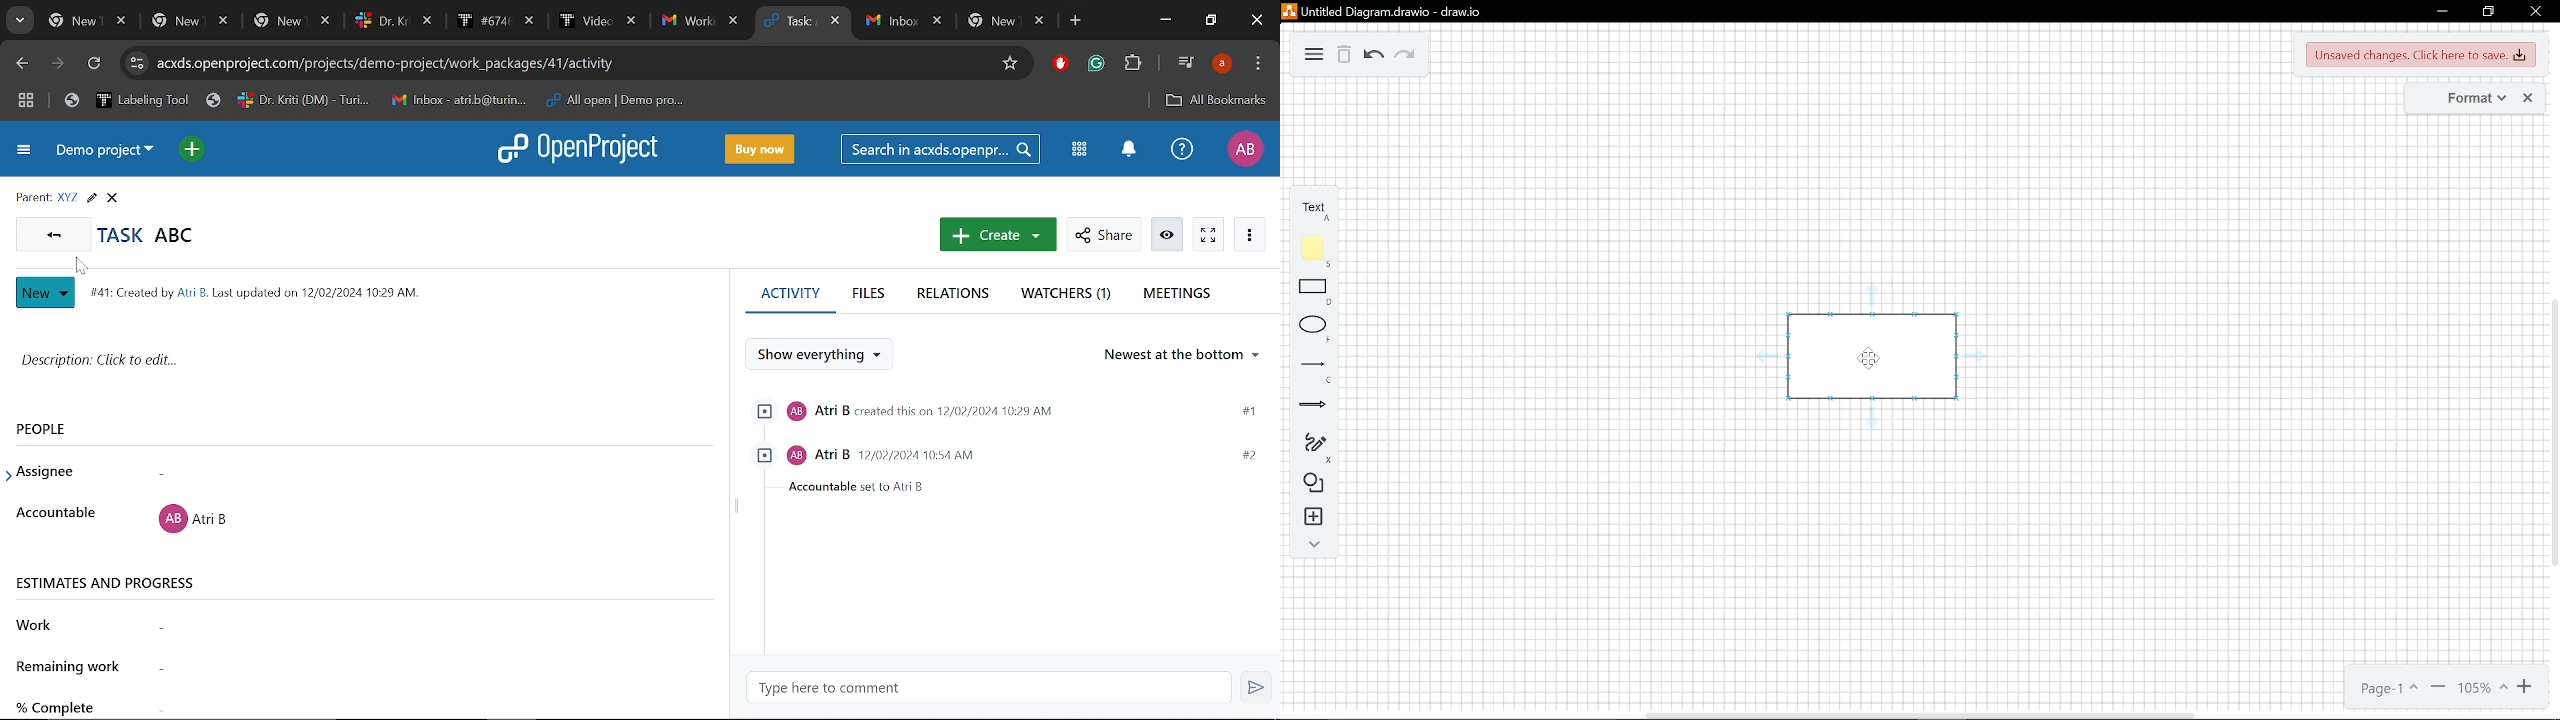 This screenshot has width=2576, height=728. Describe the element at coordinates (1242, 150) in the screenshot. I see `Profile` at that location.